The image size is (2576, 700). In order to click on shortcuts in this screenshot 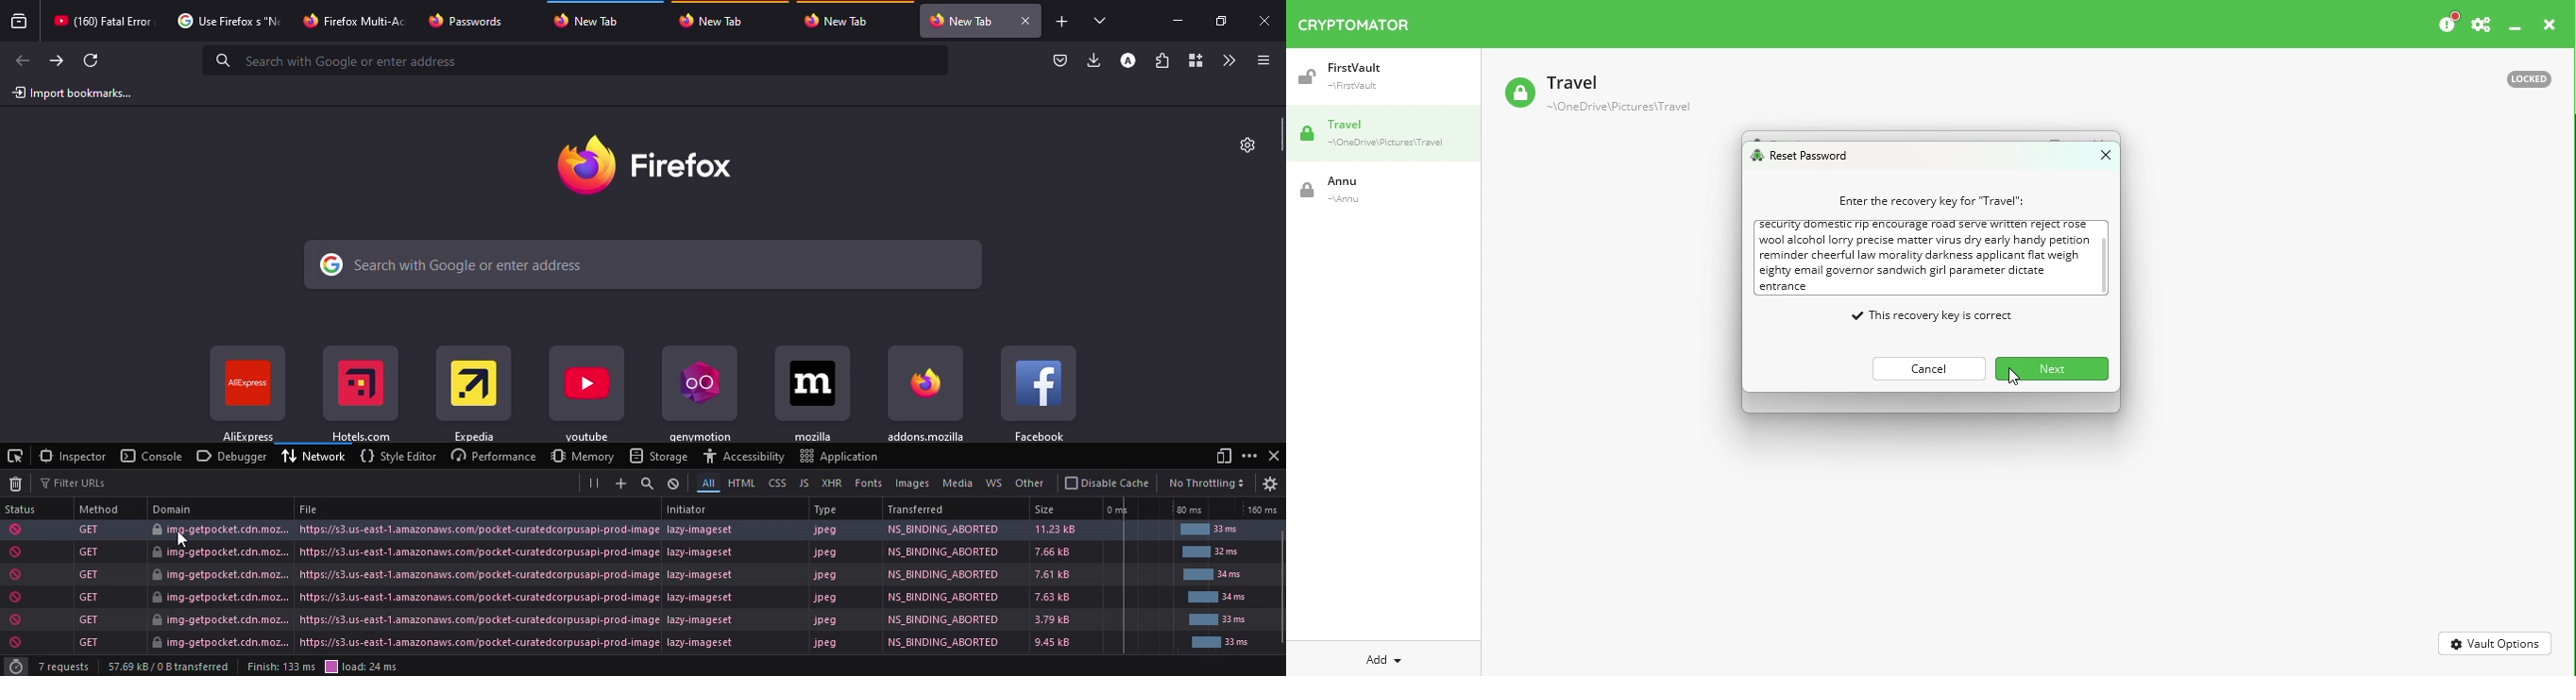, I will do `click(814, 395)`.